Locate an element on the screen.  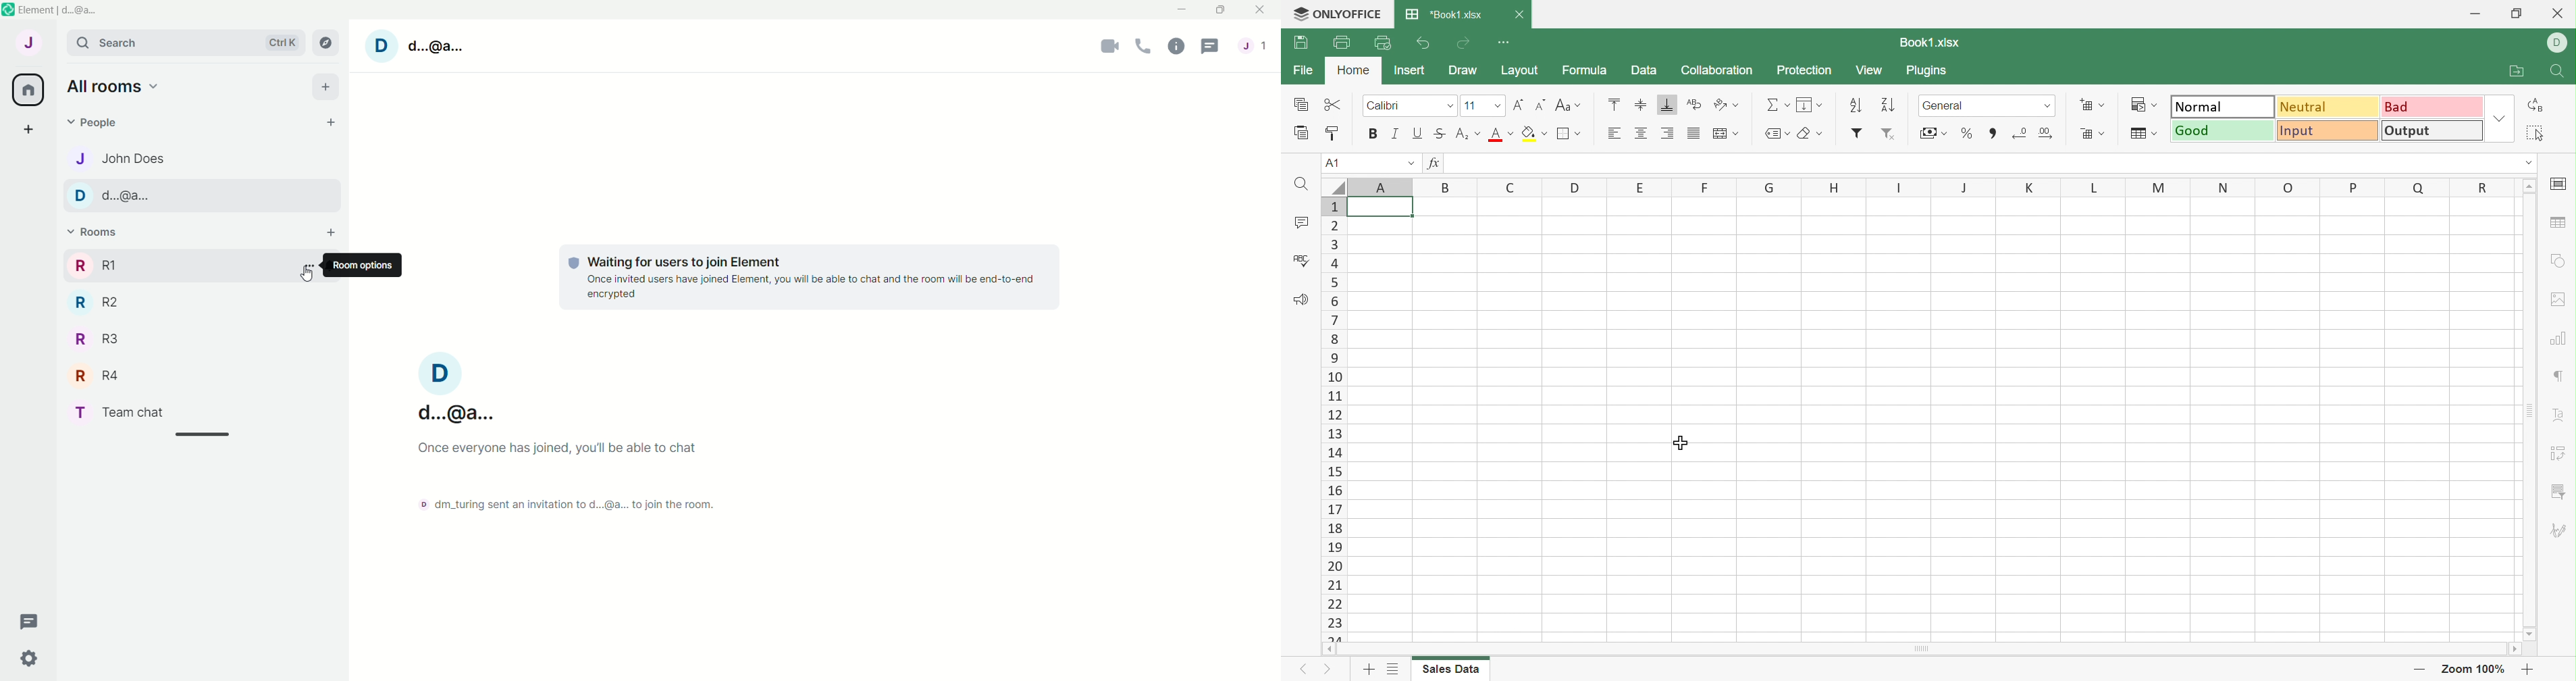
D d.@a.. is located at coordinates (112, 200).